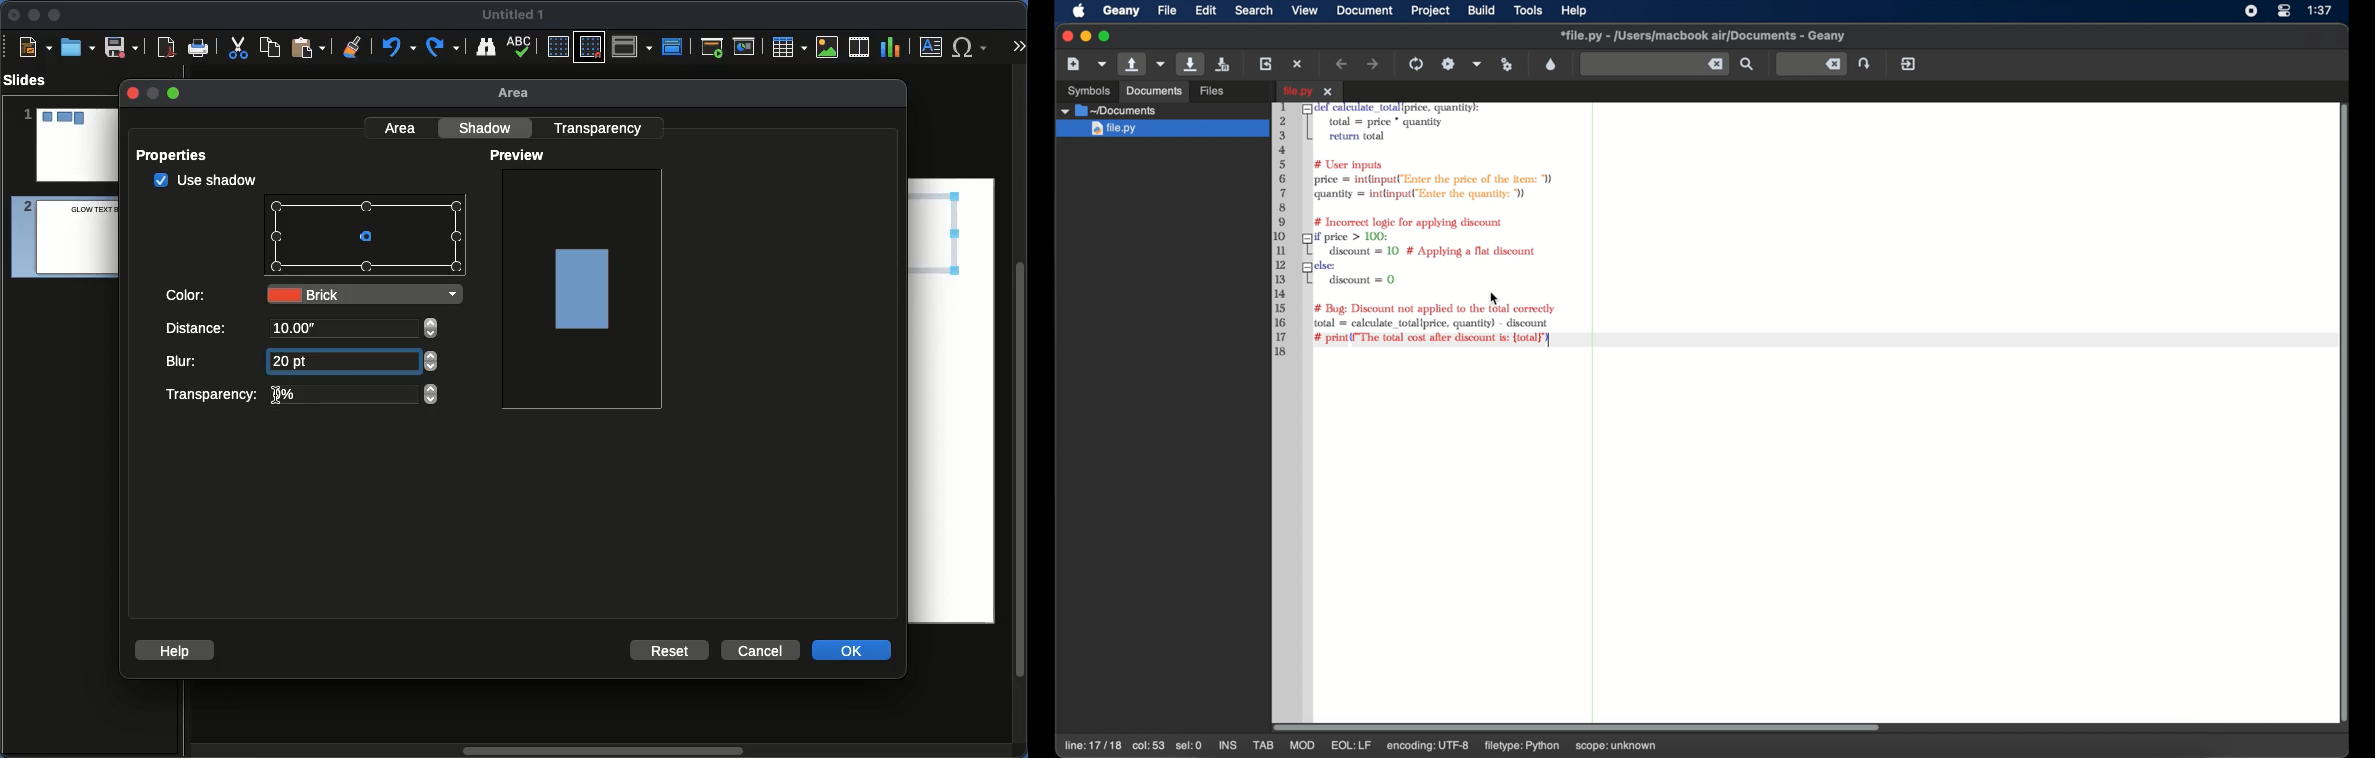  I want to click on Save, so click(123, 46).